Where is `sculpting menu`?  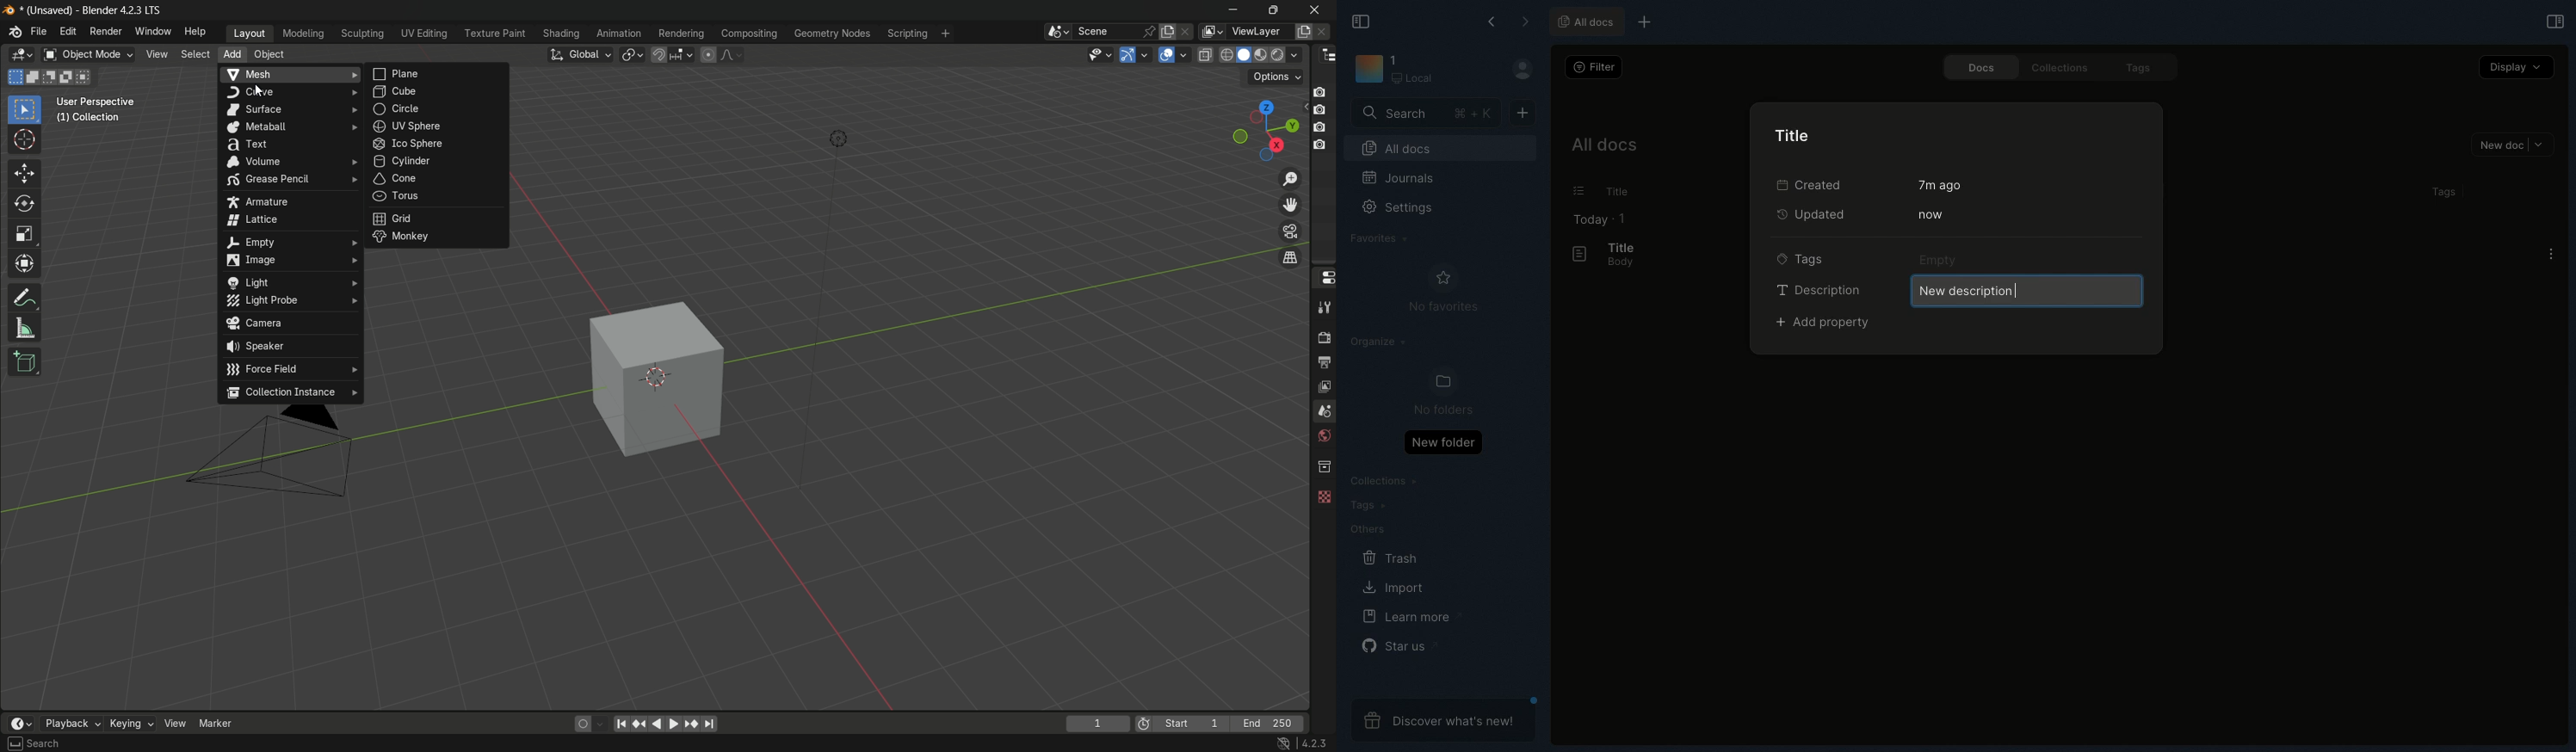
sculpting menu is located at coordinates (363, 34).